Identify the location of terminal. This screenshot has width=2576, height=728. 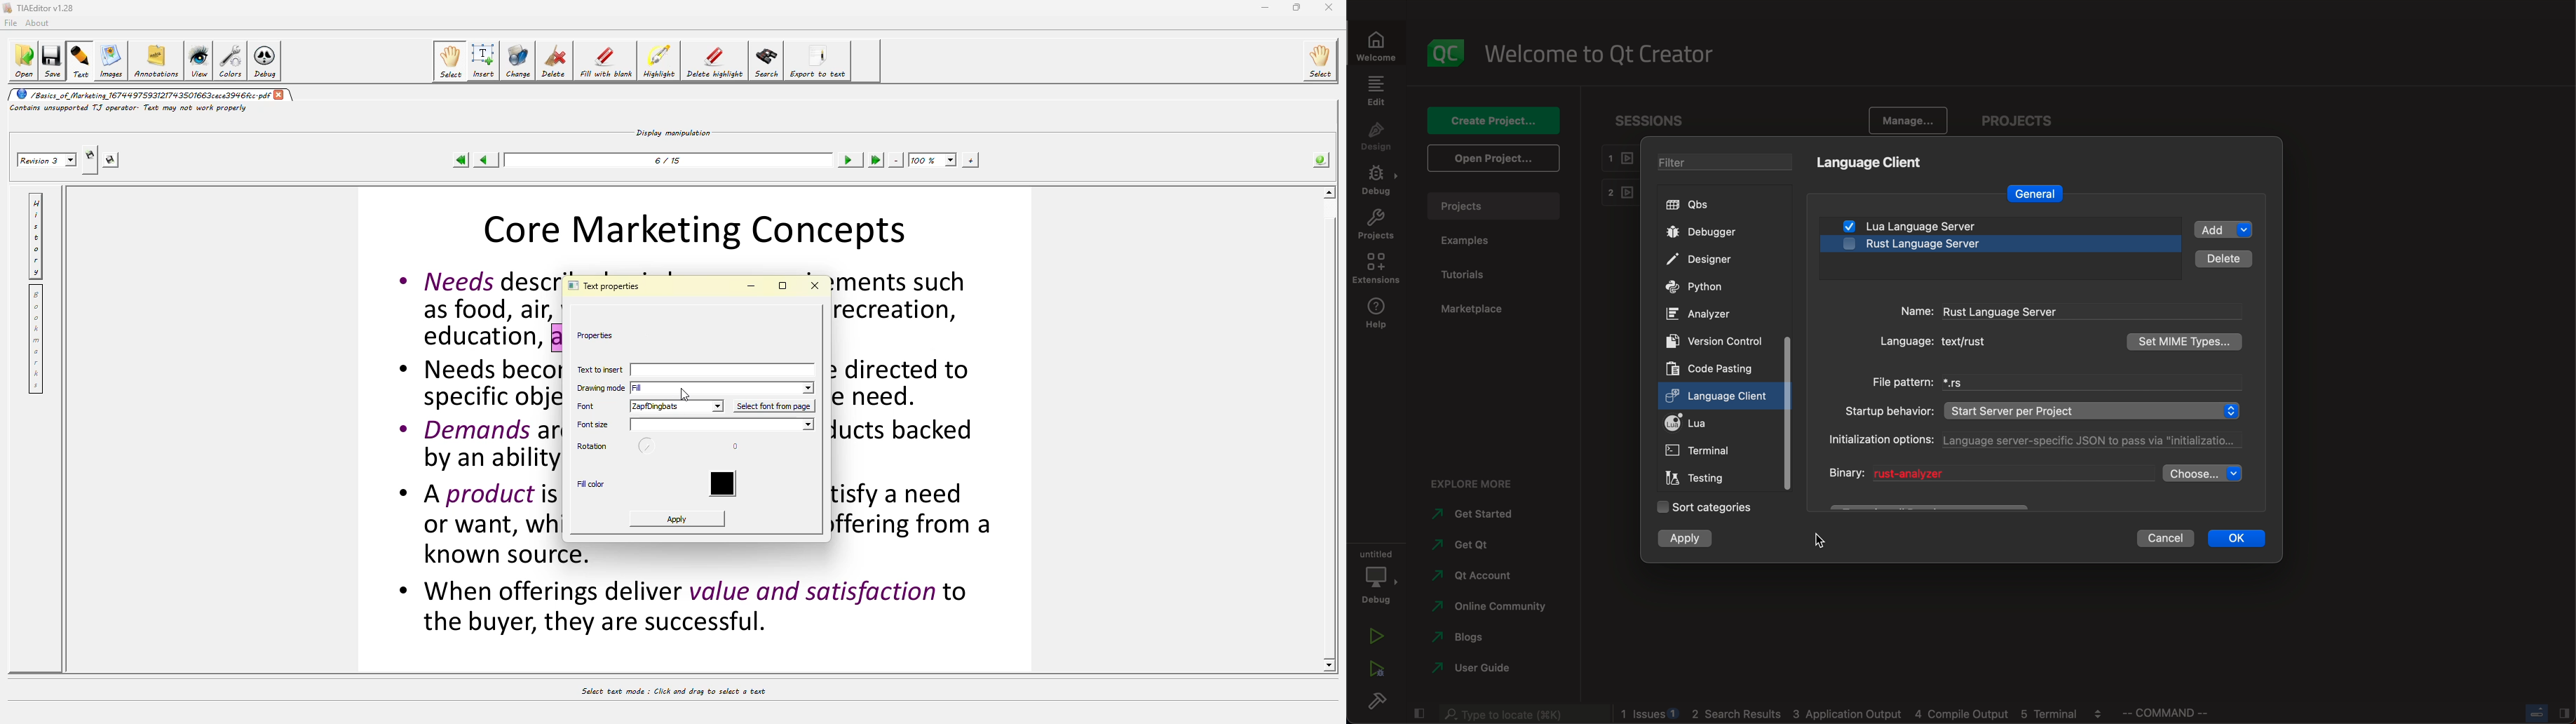
(1698, 451).